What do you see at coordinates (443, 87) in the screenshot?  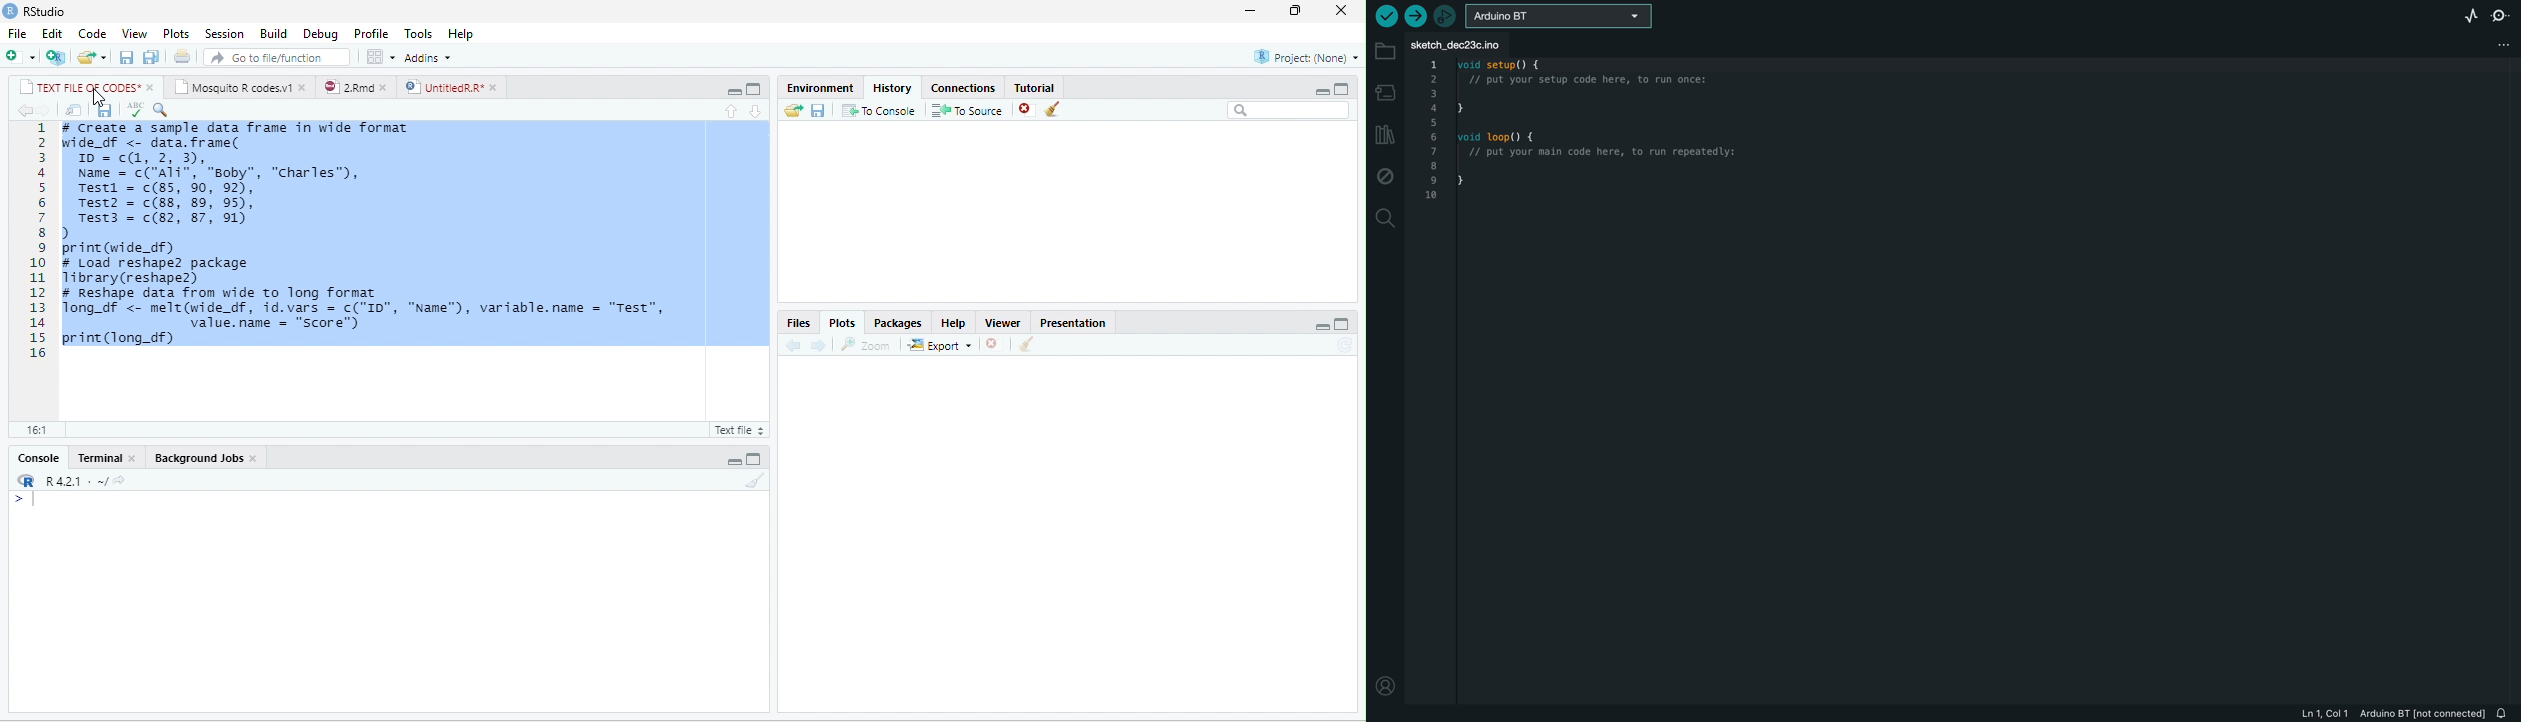 I see `UntitledR.R` at bounding box center [443, 87].